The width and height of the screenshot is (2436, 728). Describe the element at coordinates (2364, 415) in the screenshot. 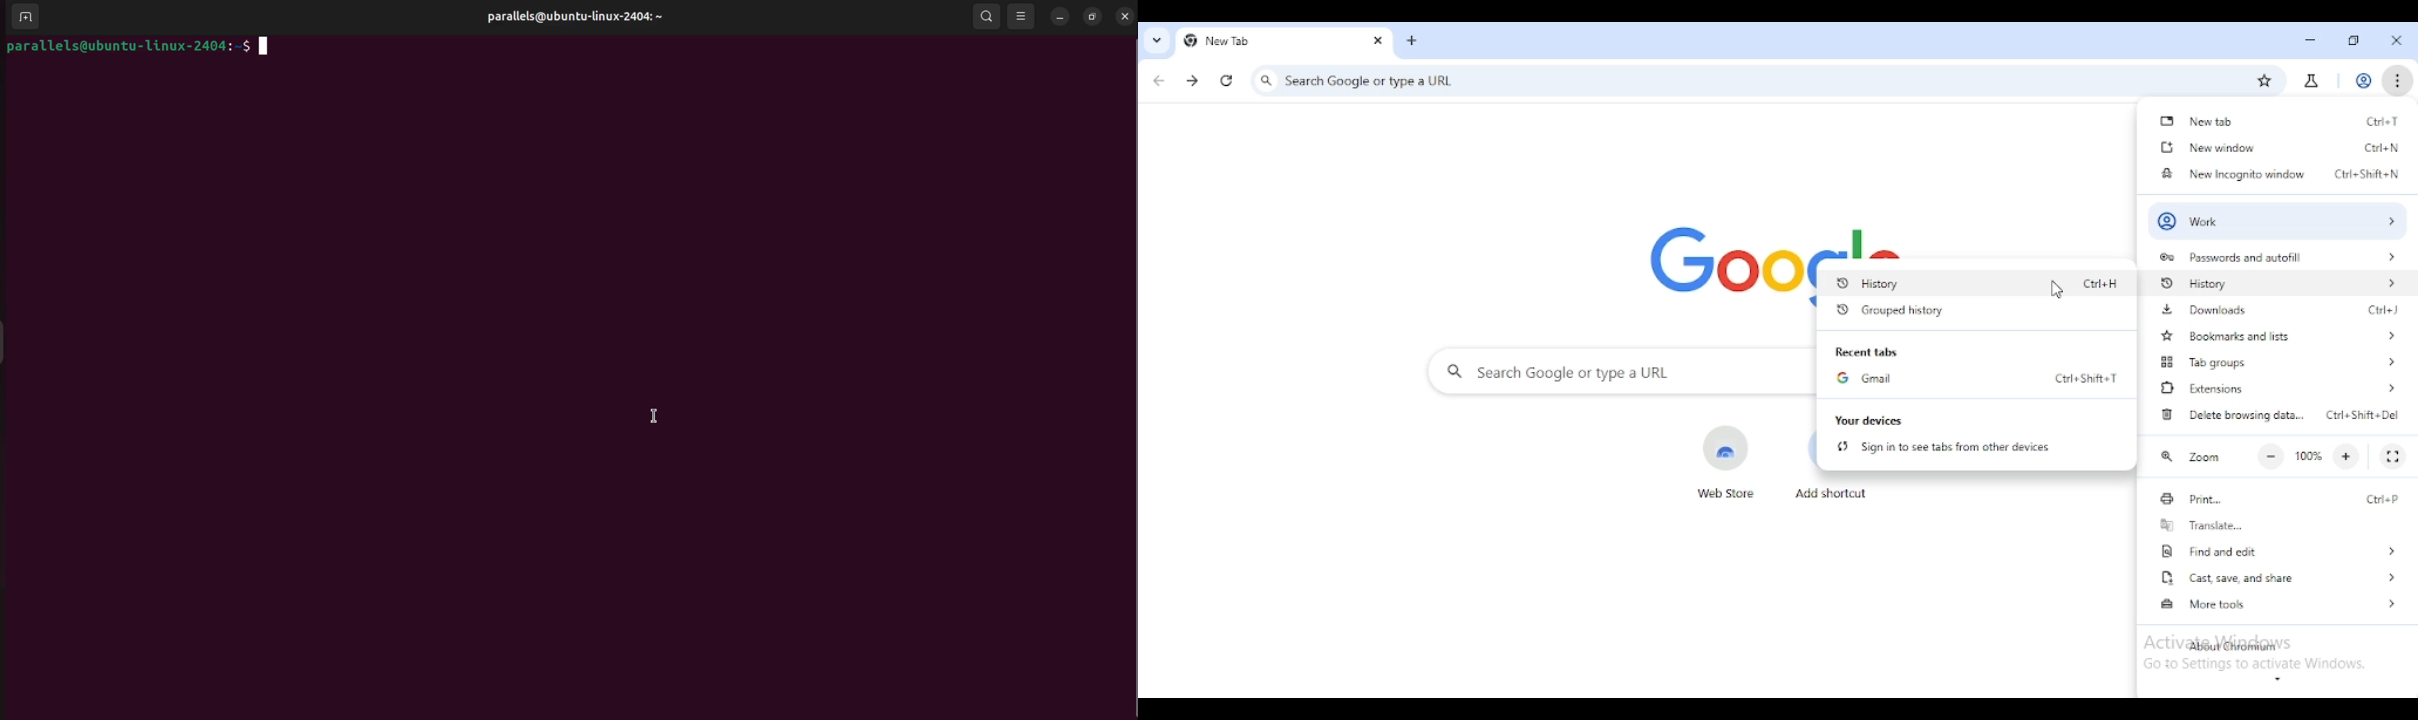

I see `shortcut for delete browsing data` at that location.